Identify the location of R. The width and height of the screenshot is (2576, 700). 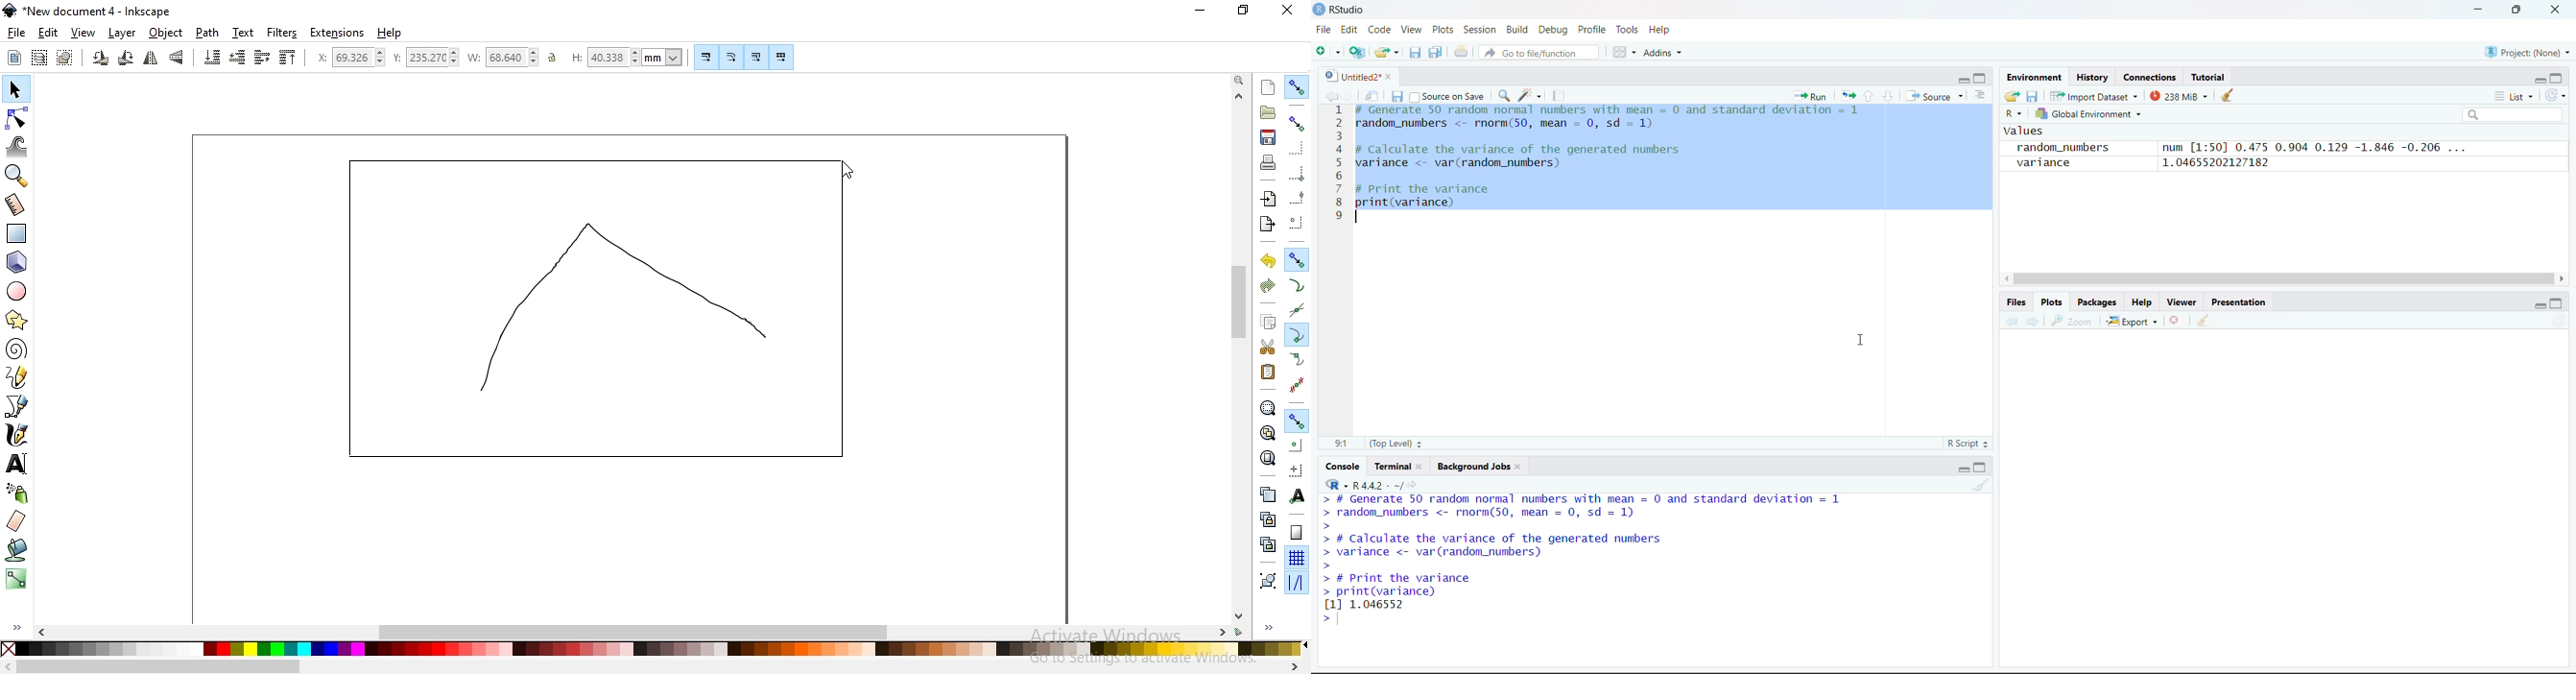
(2014, 113).